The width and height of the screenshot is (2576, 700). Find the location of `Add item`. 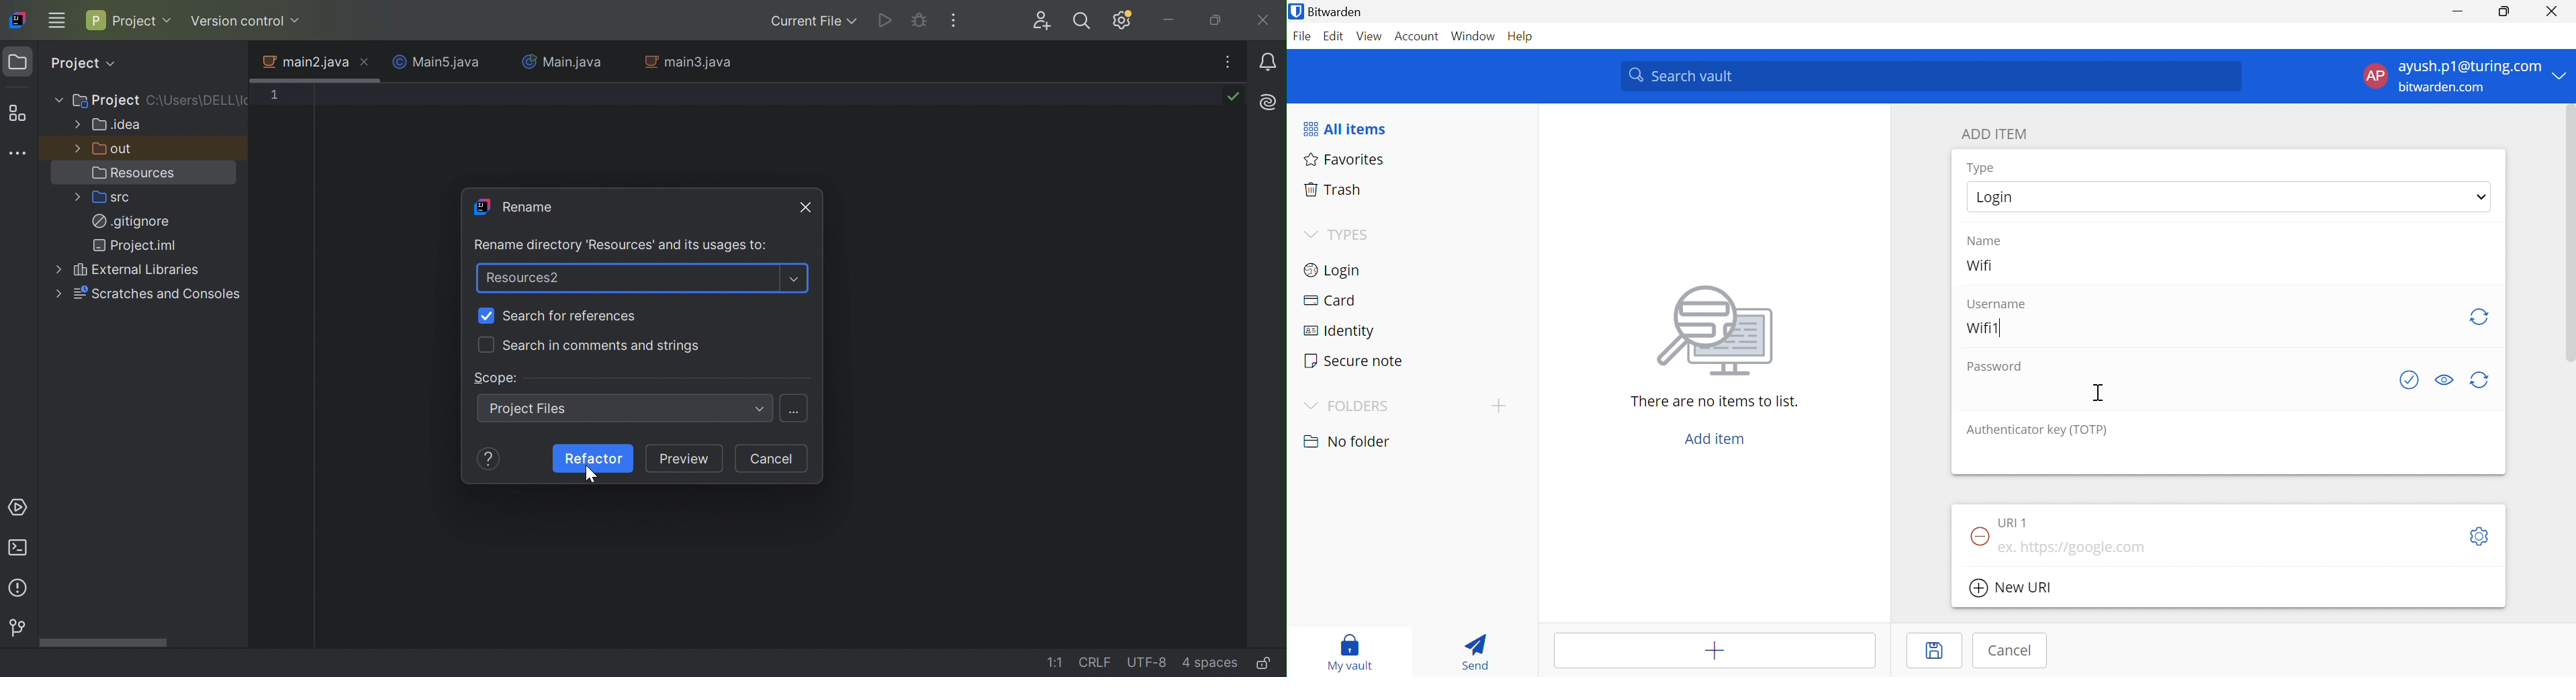

Add item is located at coordinates (1715, 439).